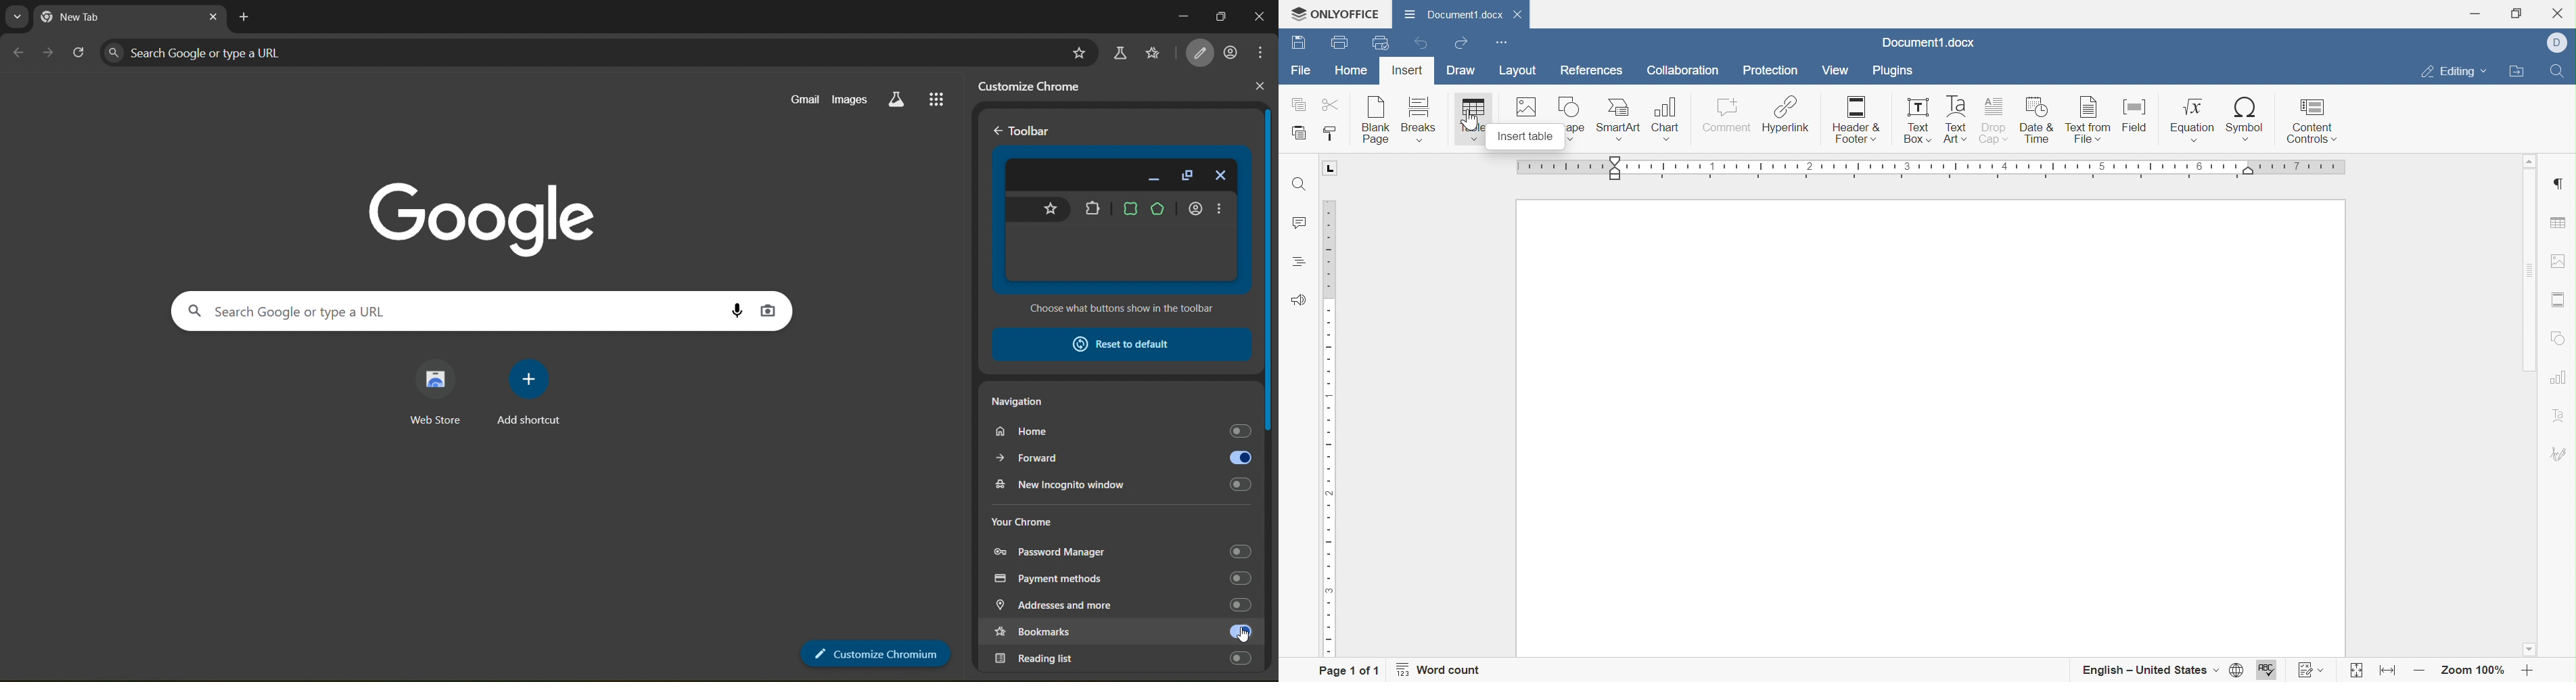 The width and height of the screenshot is (2576, 700). Describe the element at coordinates (1331, 135) in the screenshot. I see `Copy style` at that location.